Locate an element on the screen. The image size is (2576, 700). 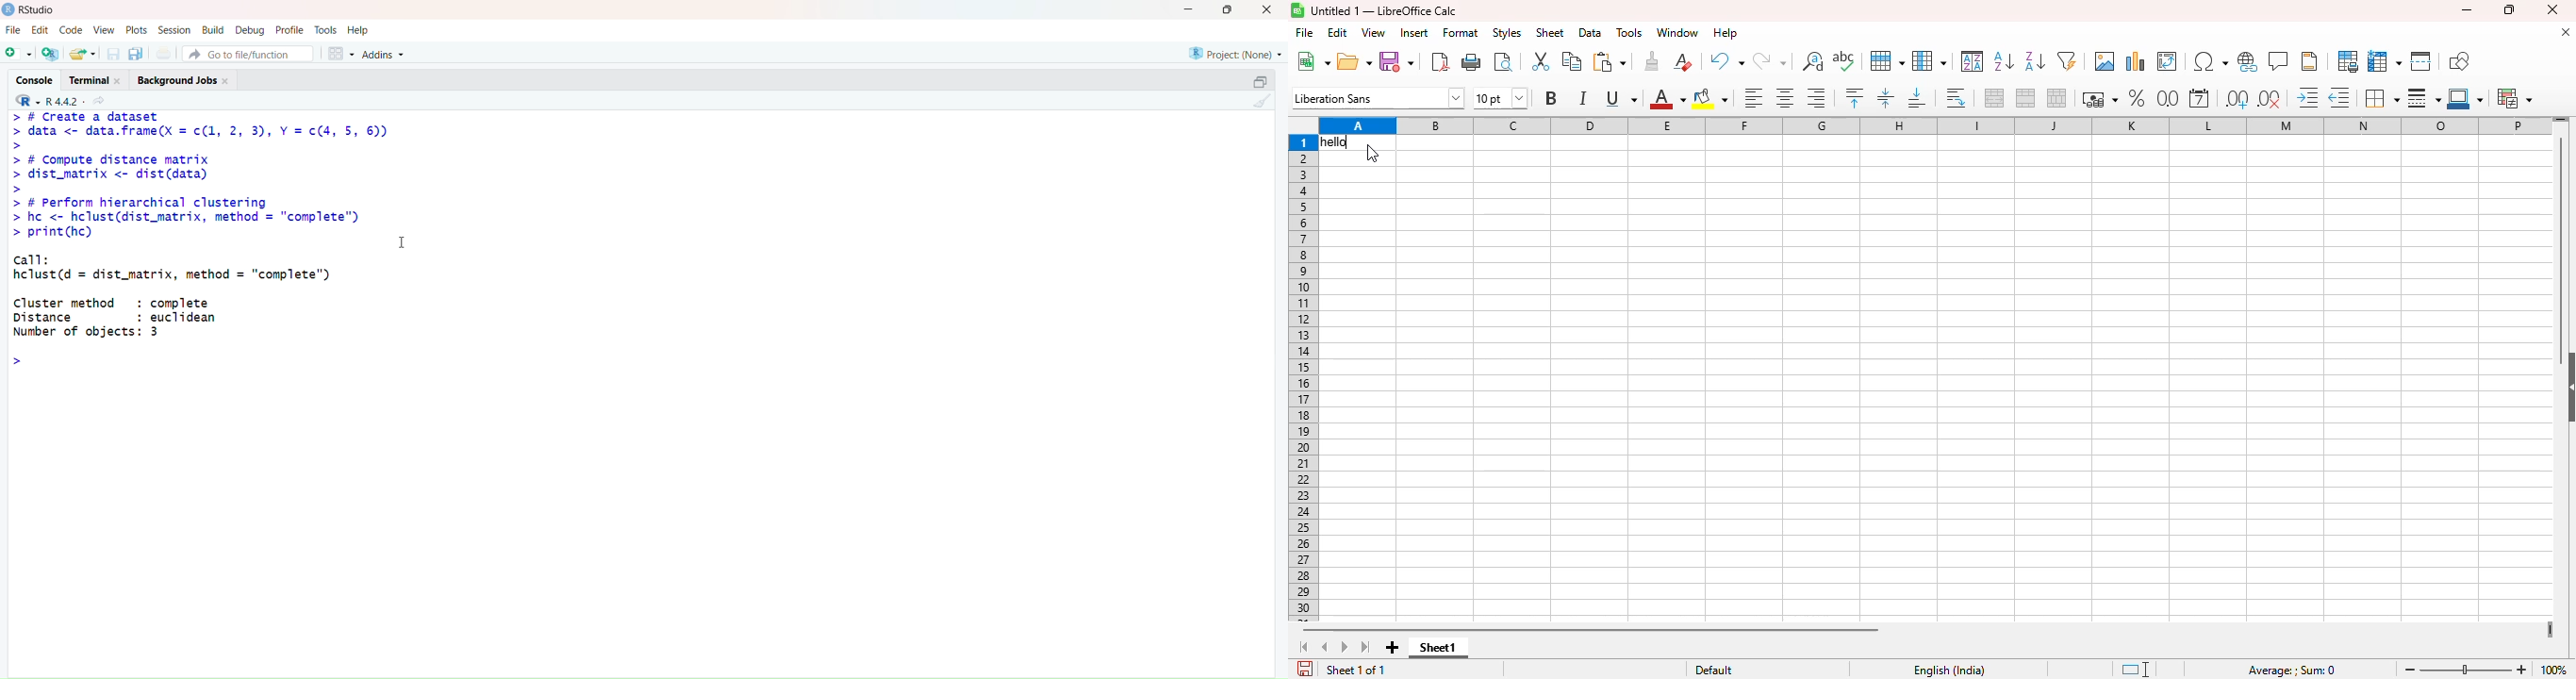
Session is located at coordinates (176, 29).